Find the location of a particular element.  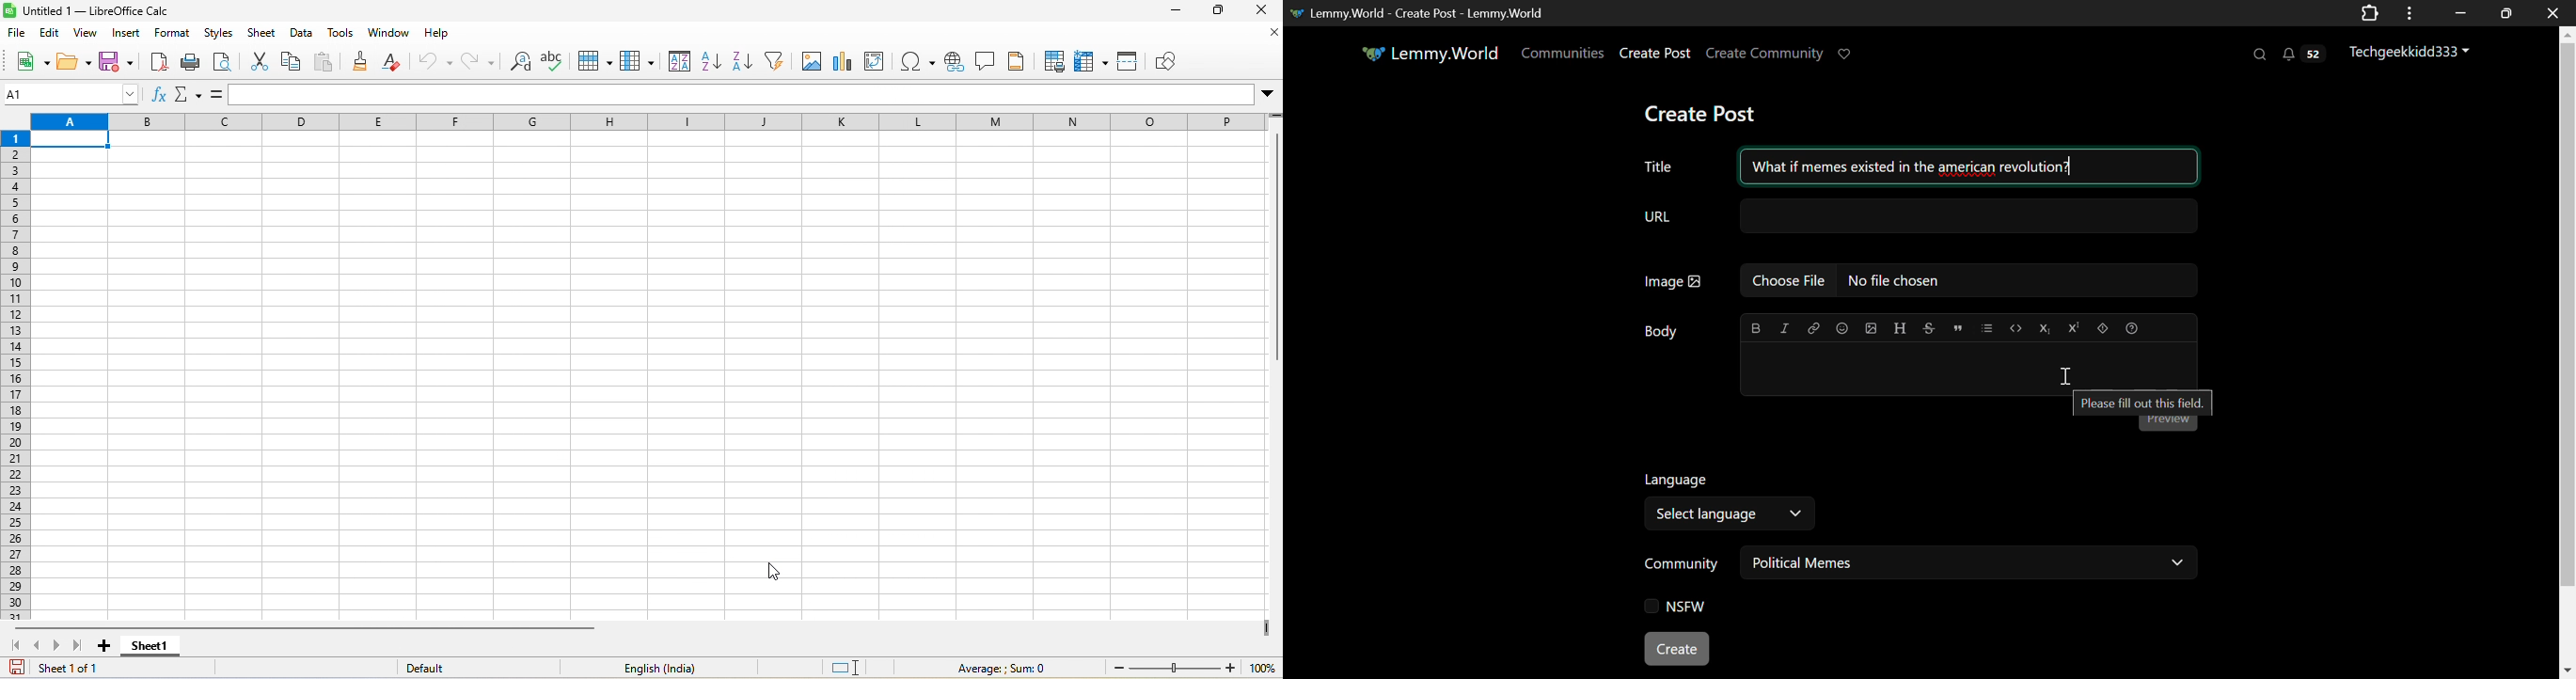

sort descending is located at coordinates (744, 62).